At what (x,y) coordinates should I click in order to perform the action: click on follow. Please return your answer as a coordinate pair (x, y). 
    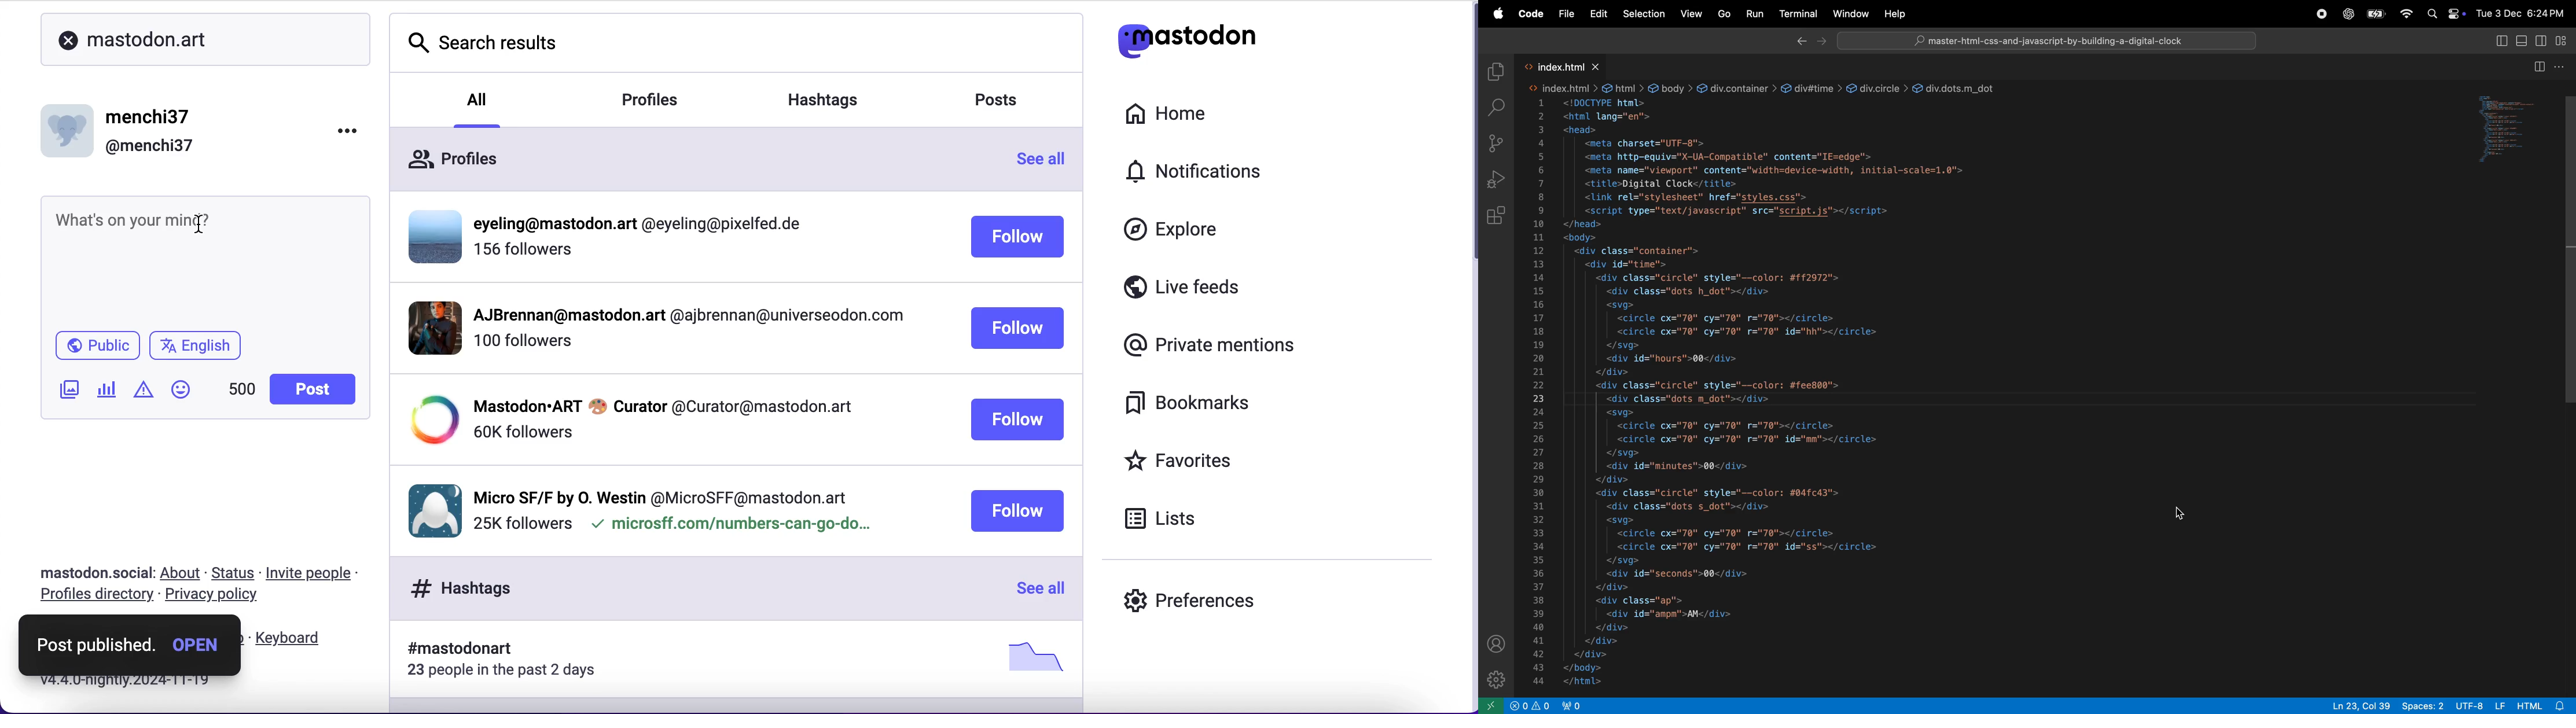
    Looking at the image, I should click on (1017, 420).